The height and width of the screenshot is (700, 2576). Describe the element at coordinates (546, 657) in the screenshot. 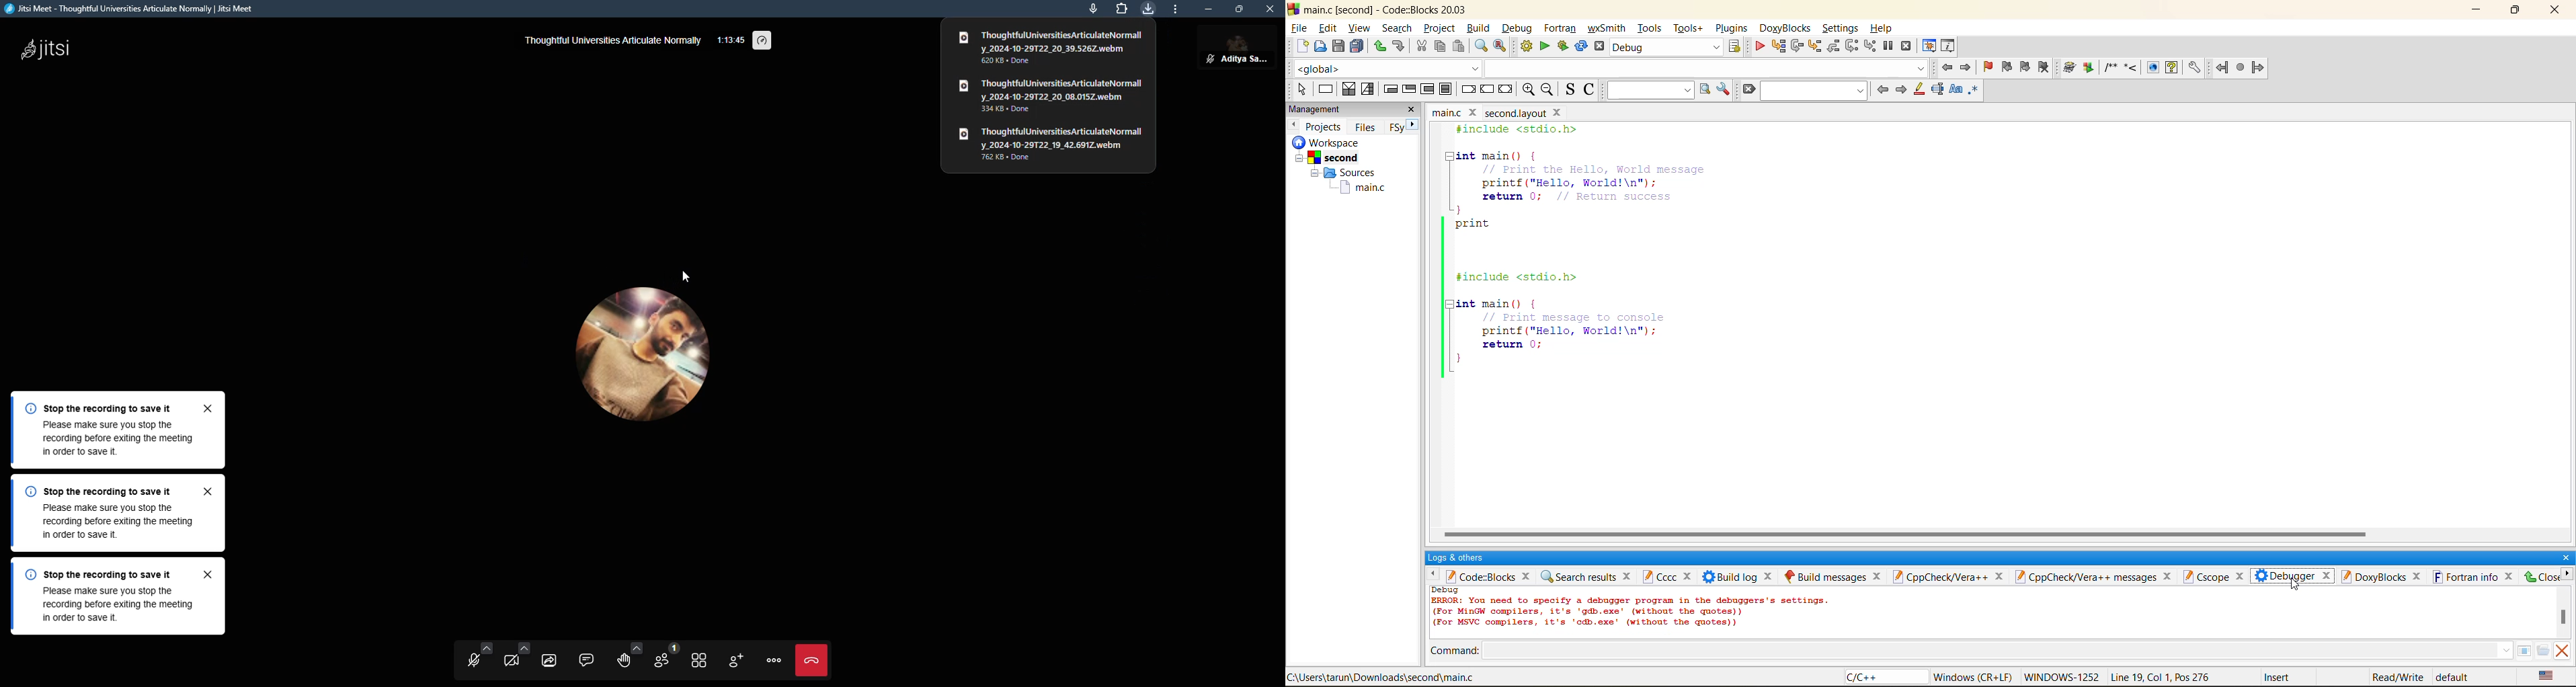

I see `start screen sharing` at that location.